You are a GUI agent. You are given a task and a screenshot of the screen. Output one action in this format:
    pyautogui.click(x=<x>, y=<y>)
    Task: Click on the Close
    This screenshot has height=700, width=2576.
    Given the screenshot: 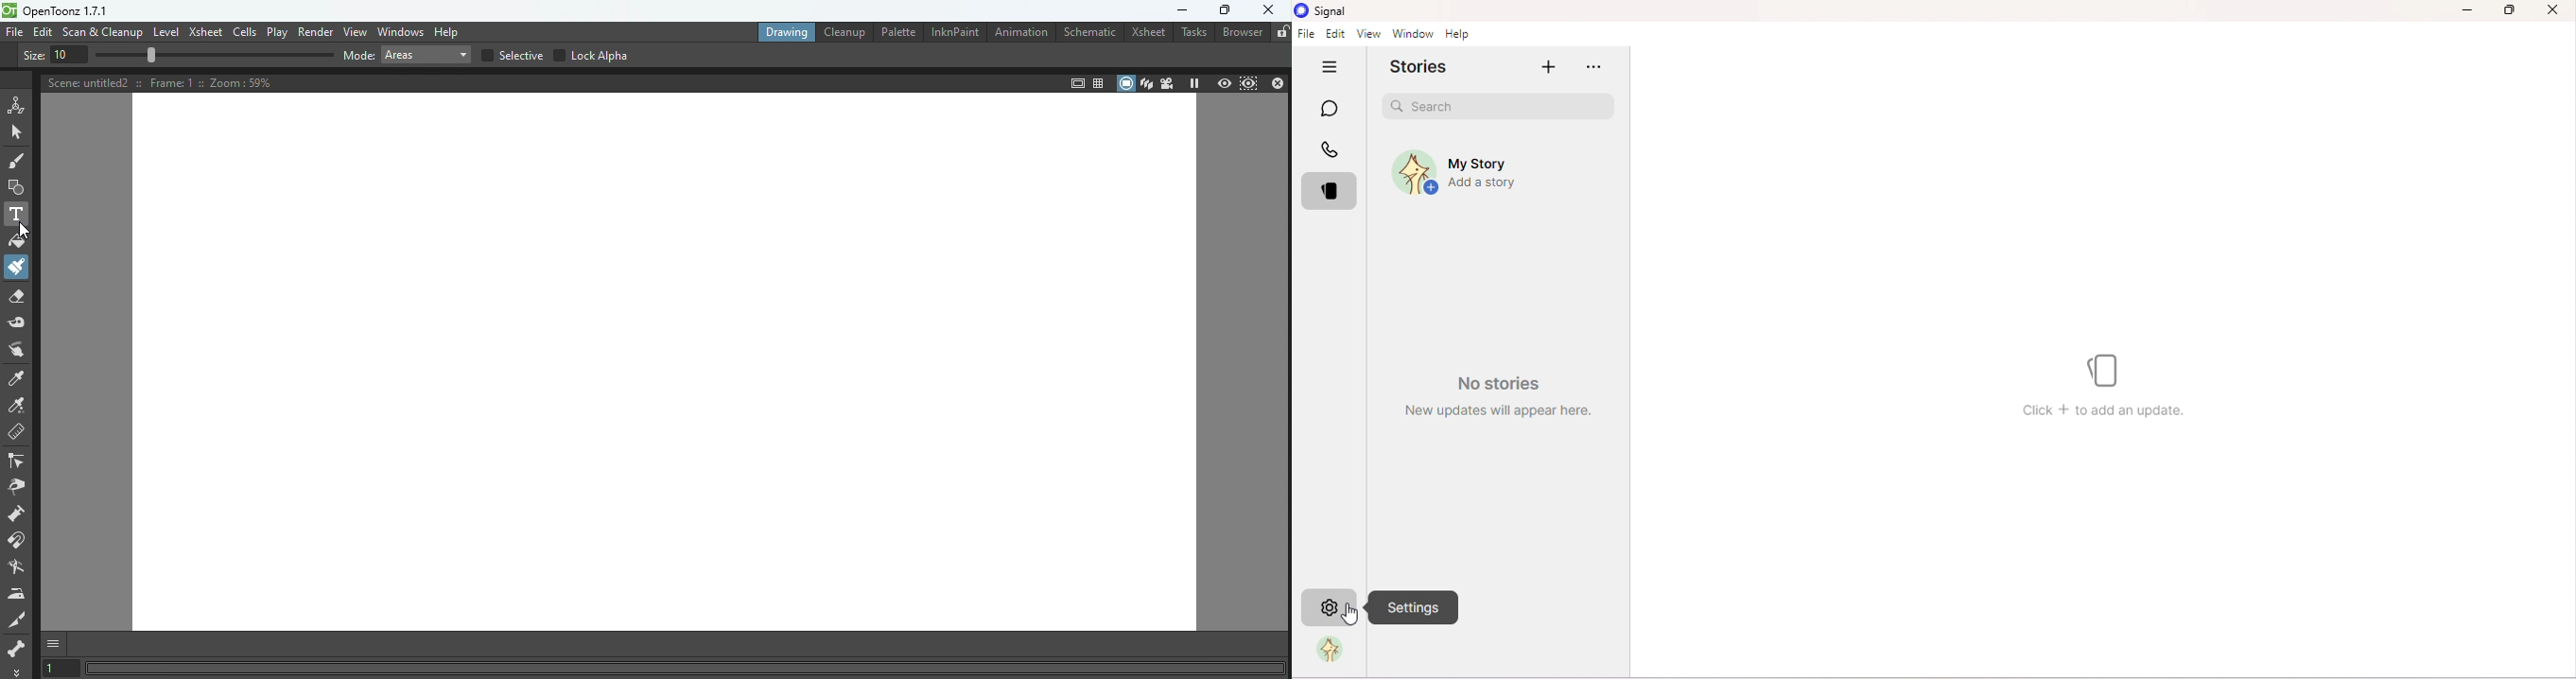 What is the action you would take?
    pyautogui.click(x=2551, y=11)
    